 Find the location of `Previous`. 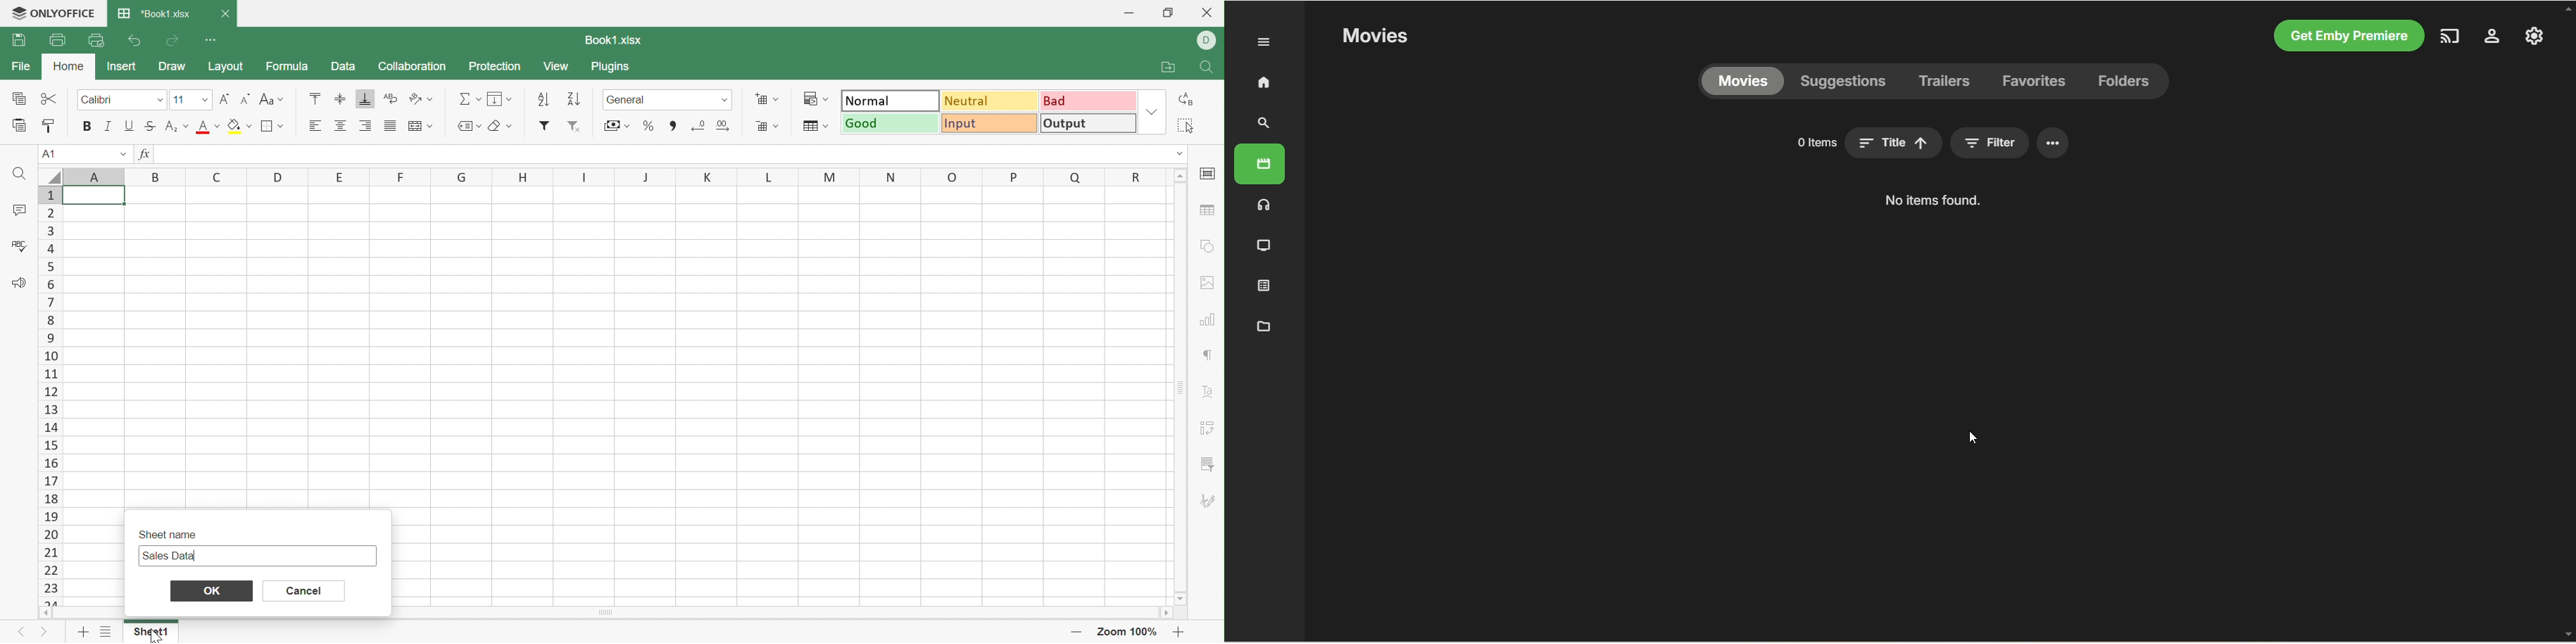

Previous is located at coordinates (24, 630).